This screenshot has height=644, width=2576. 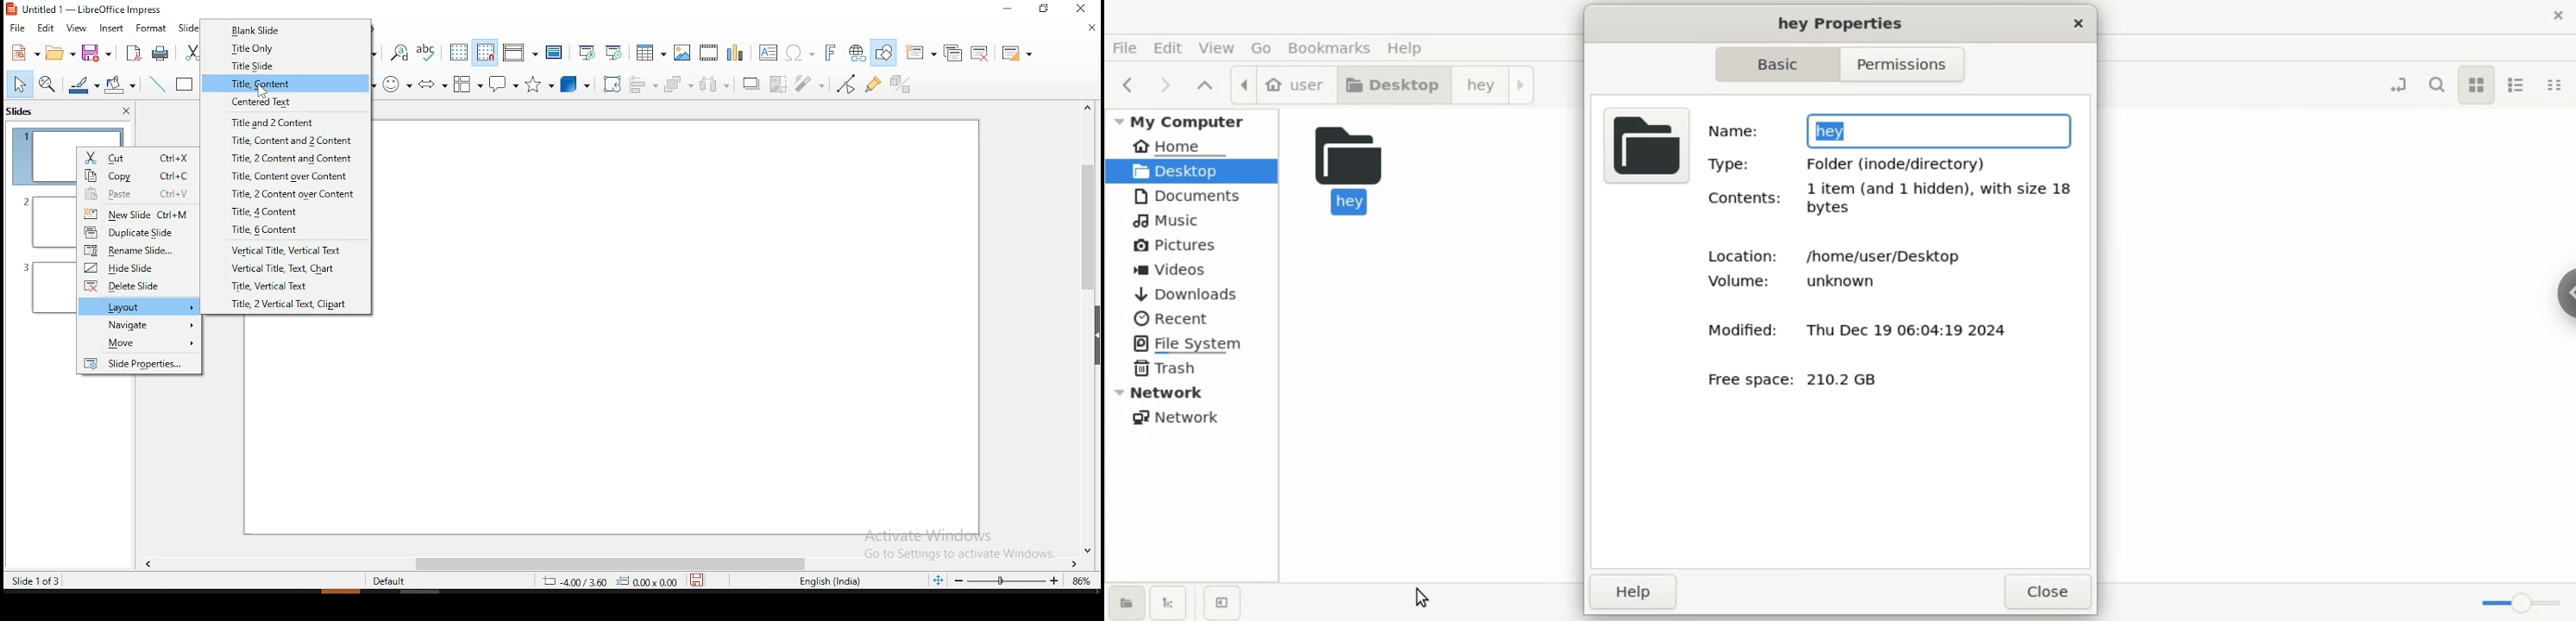 What do you see at coordinates (255, 31) in the screenshot?
I see `blank slide` at bounding box center [255, 31].